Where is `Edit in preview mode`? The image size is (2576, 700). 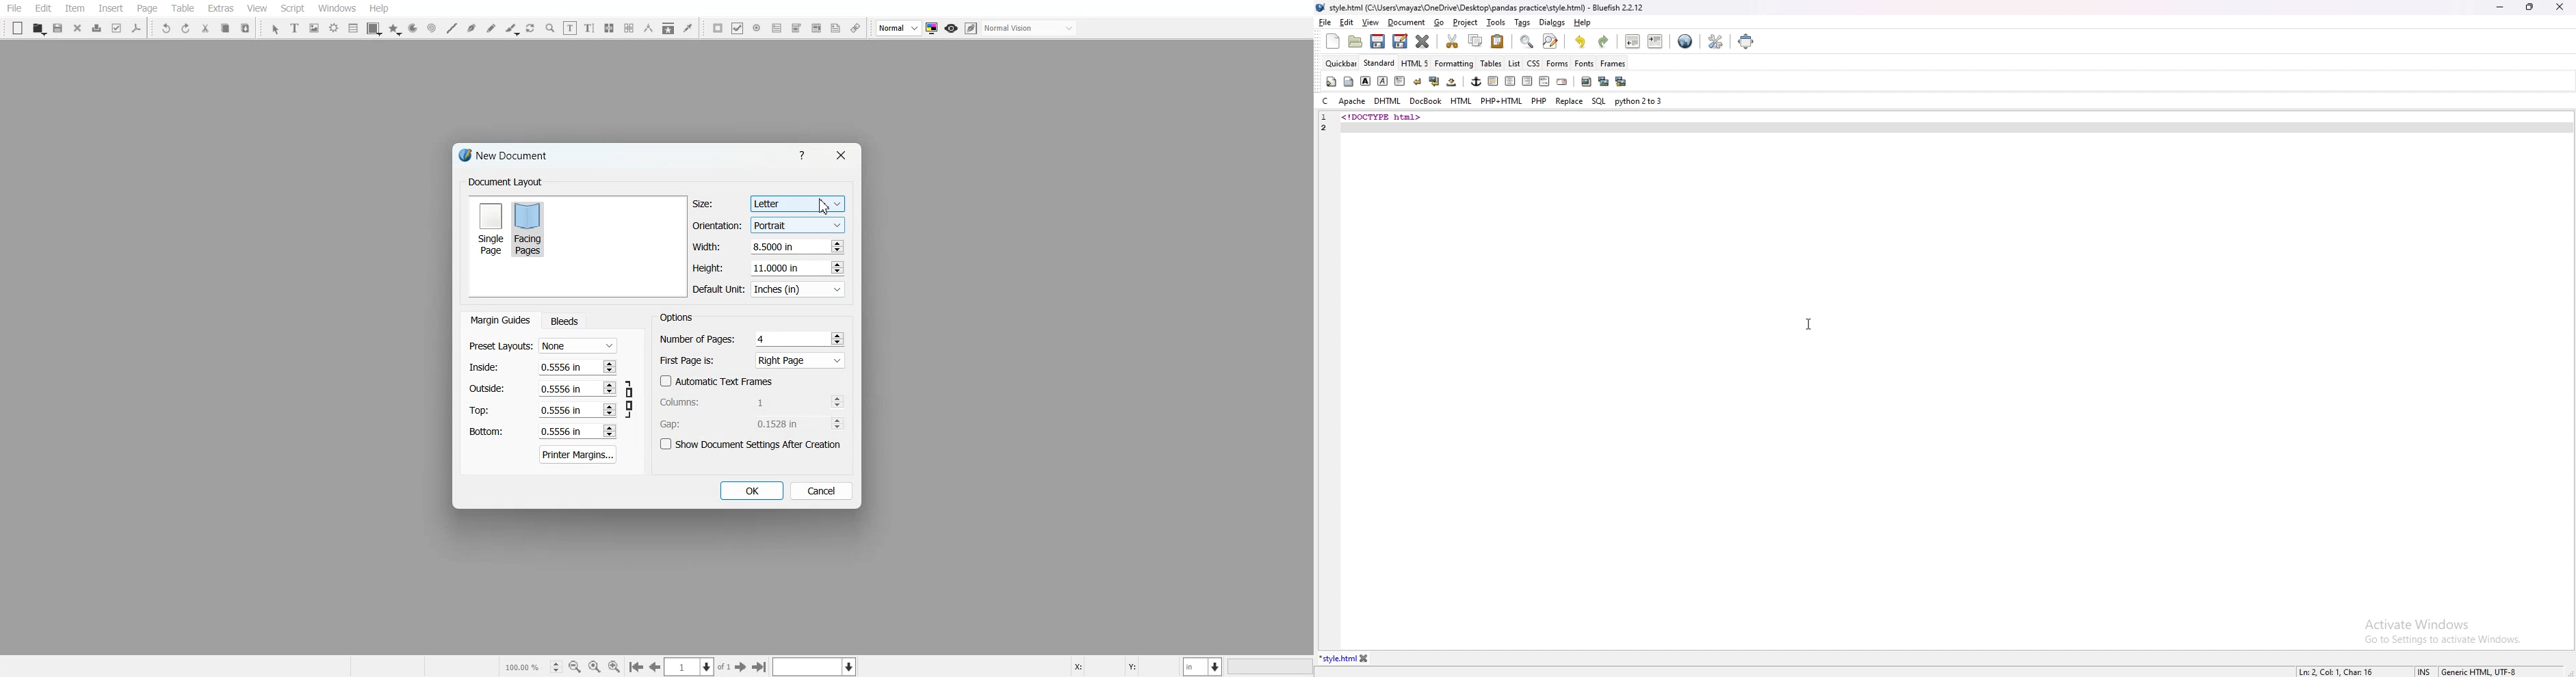 Edit in preview mode is located at coordinates (972, 28).